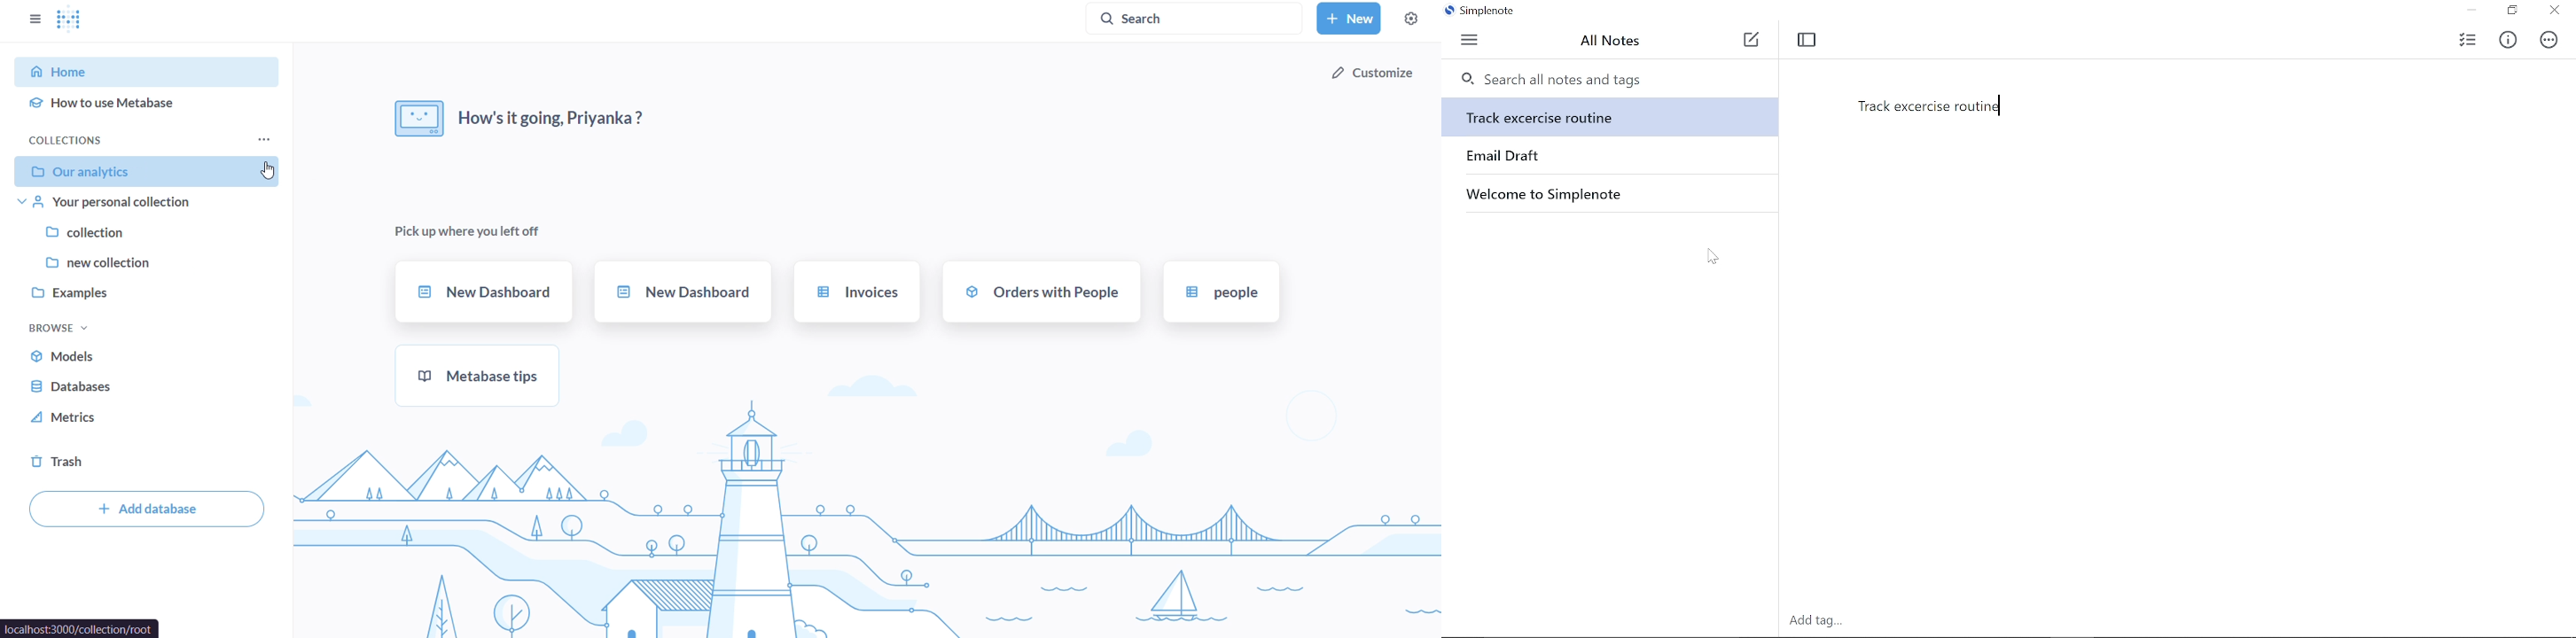  I want to click on Email Draft, so click(1503, 157).